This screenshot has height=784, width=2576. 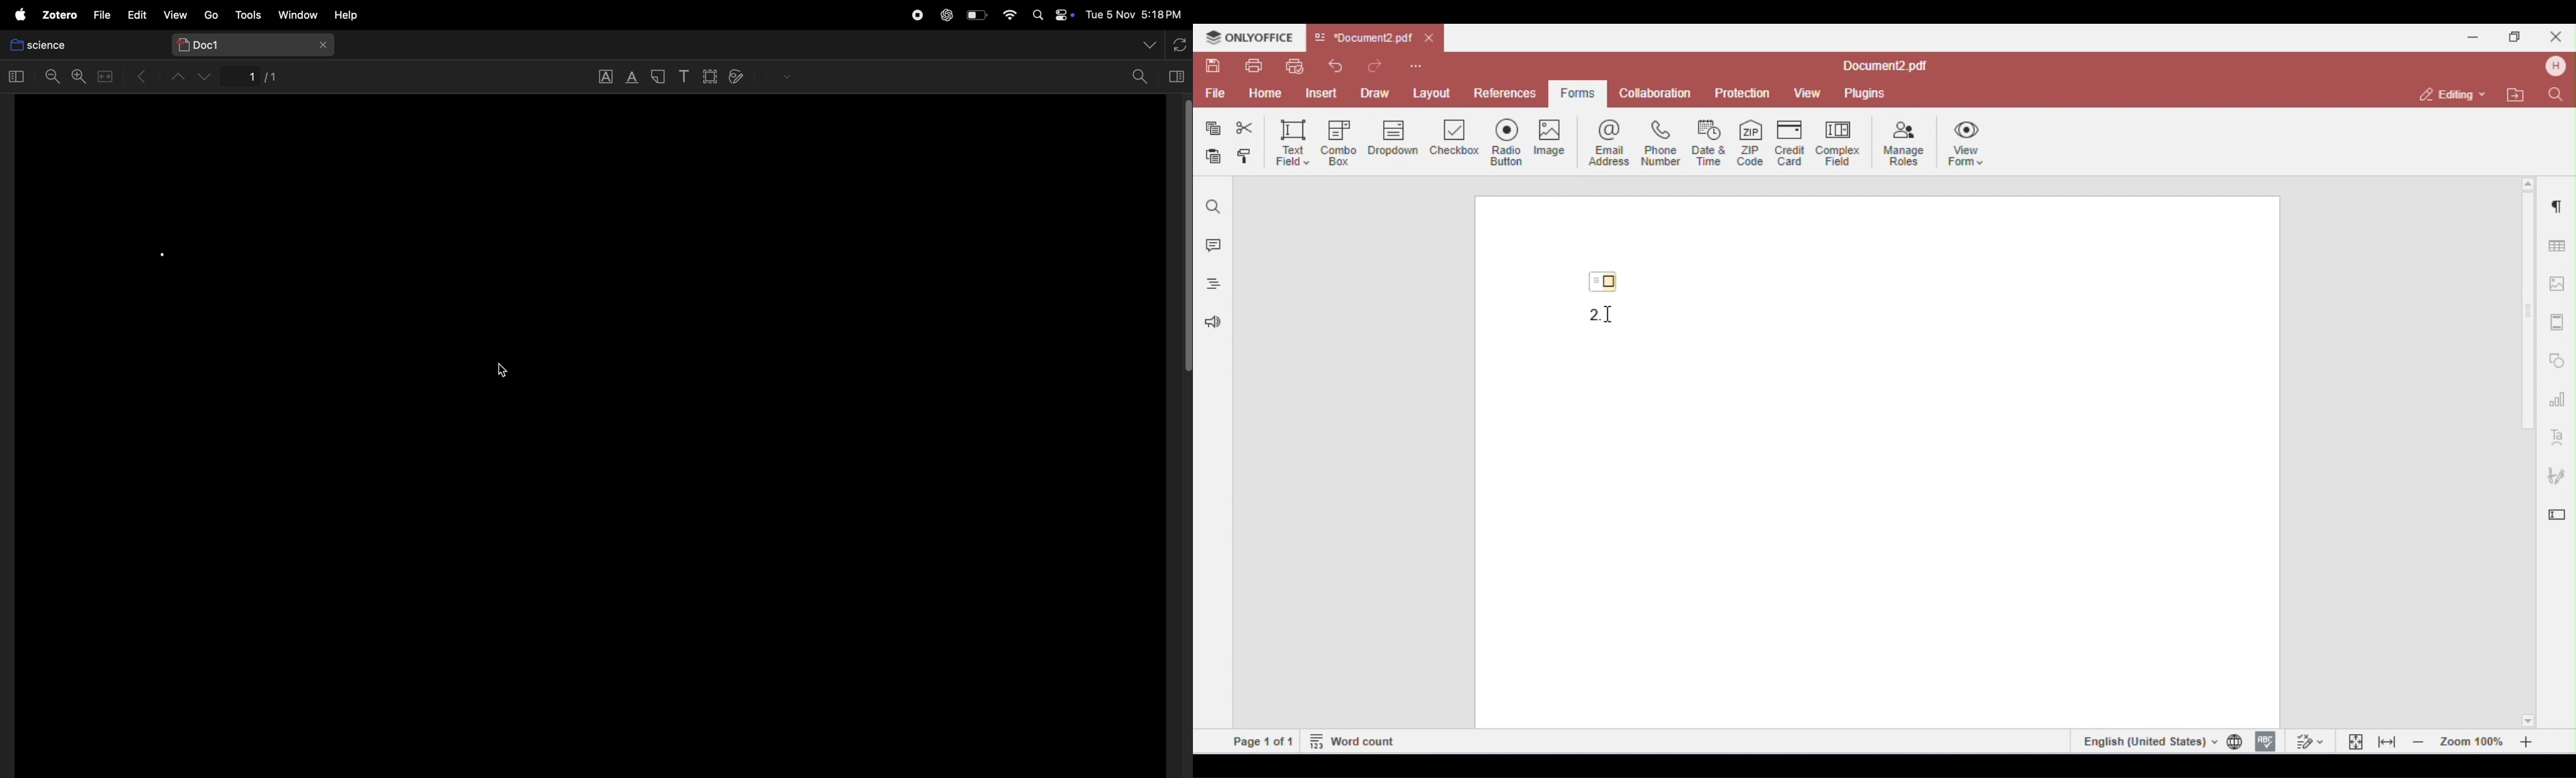 What do you see at coordinates (367, 15) in the screenshot?
I see `help` at bounding box center [367, 15].